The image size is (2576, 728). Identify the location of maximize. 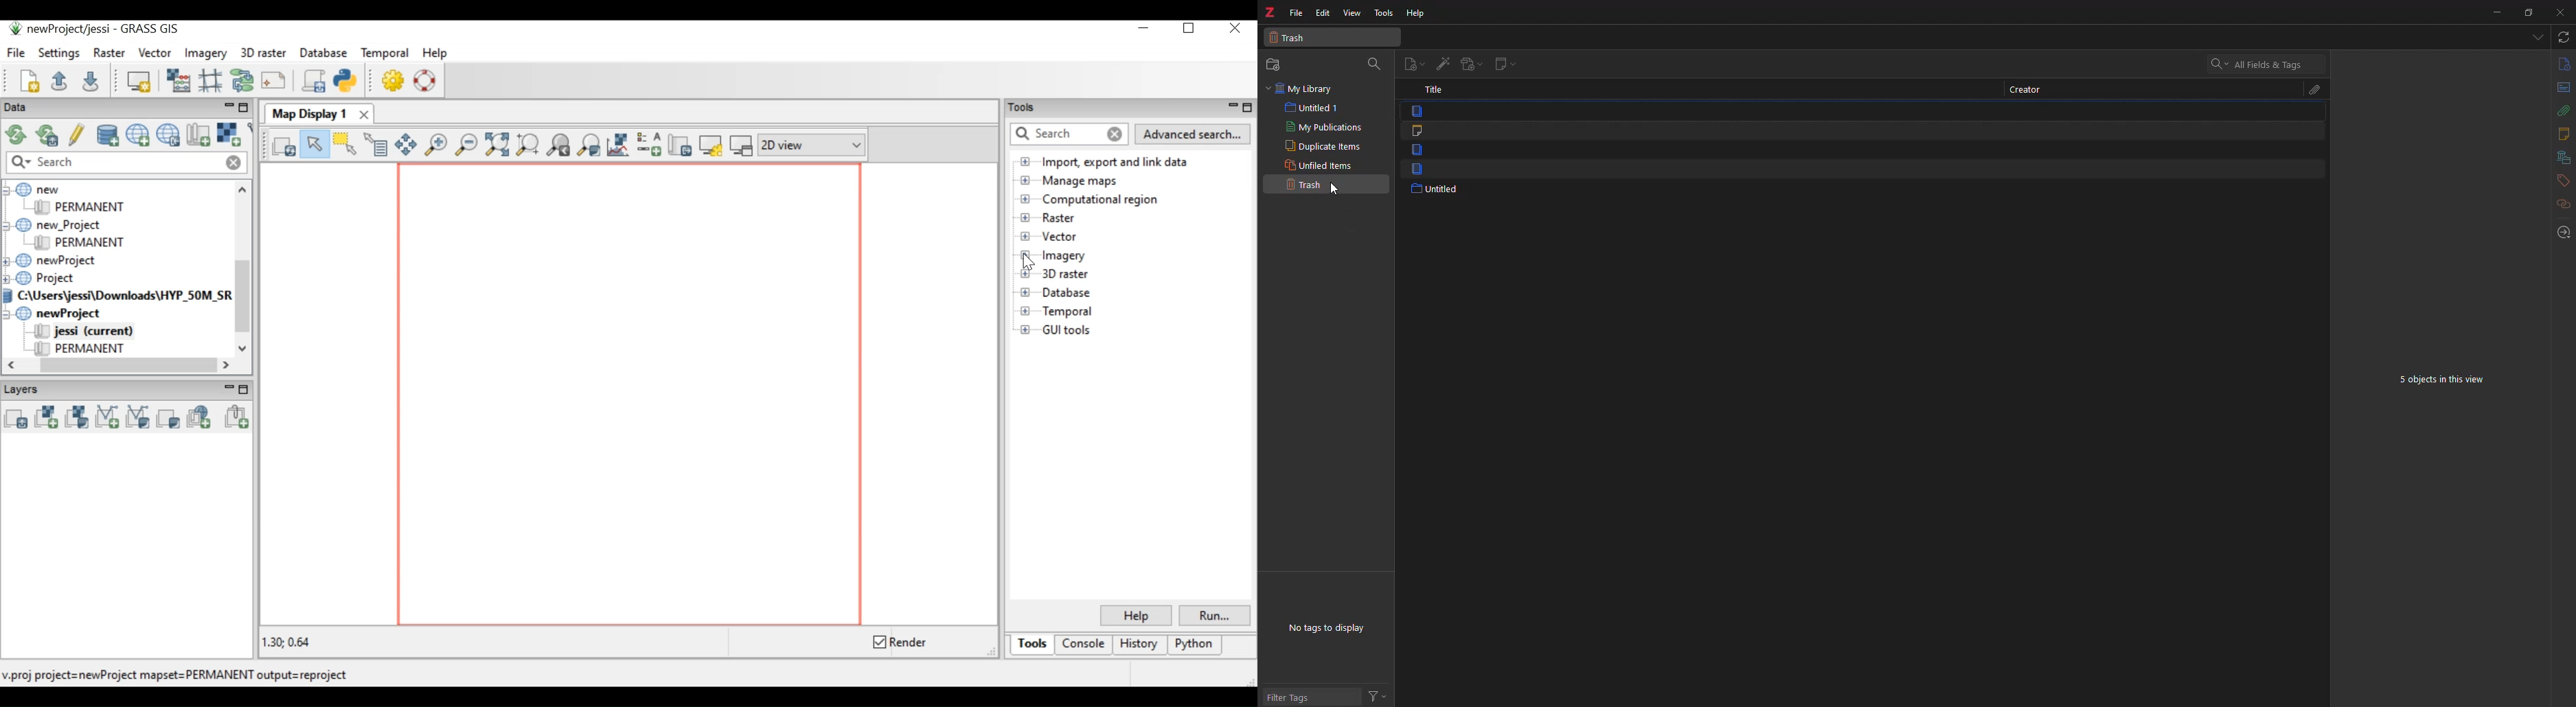
(2529, 13).